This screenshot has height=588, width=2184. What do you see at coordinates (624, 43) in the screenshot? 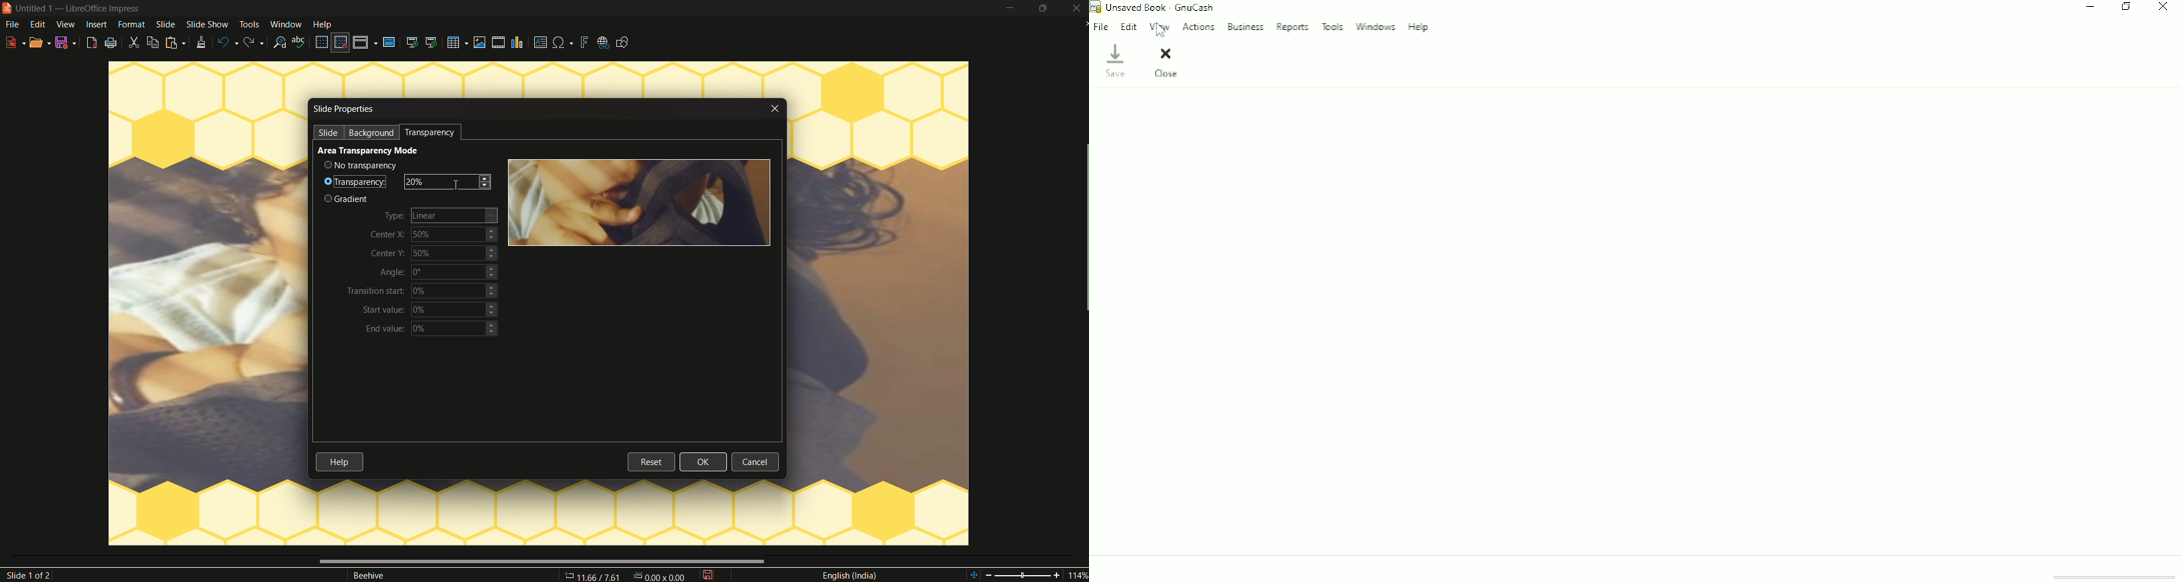
I see `show draw functions` at bounding box center [624, 43].